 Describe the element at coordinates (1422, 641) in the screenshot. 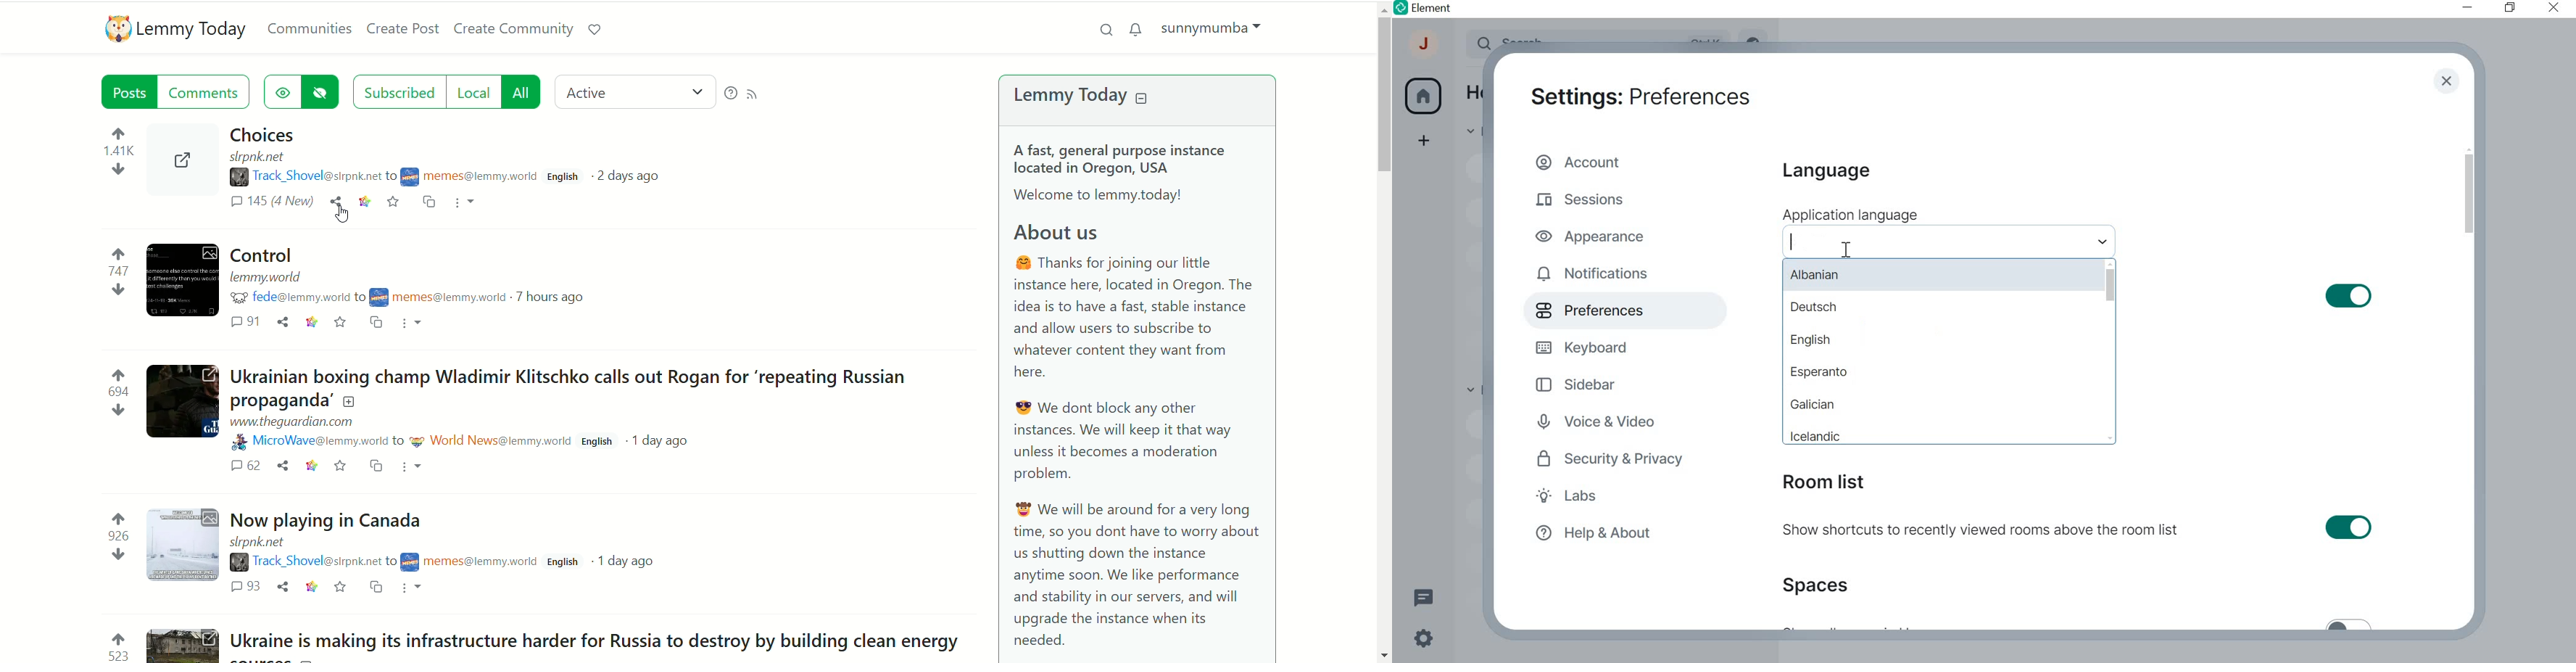

I see `settings` at that location.